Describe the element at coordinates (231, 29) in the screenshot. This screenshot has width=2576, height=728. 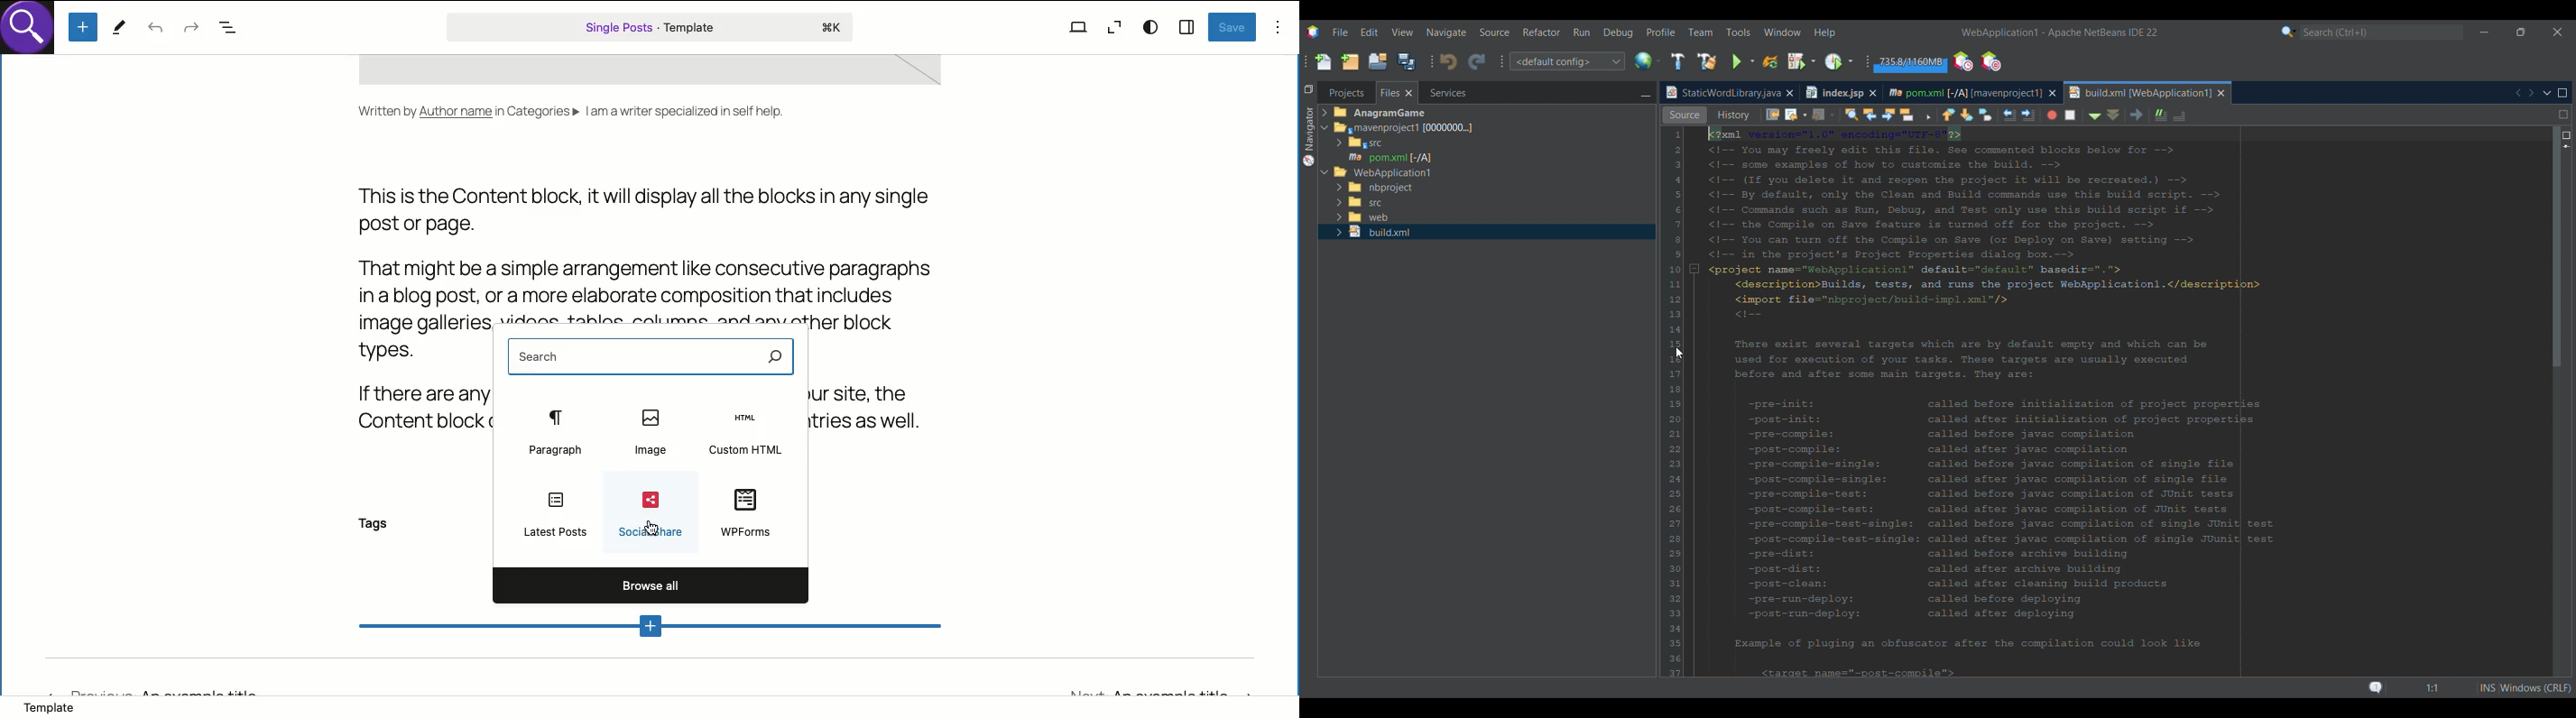
I see `Document overview` at that location.